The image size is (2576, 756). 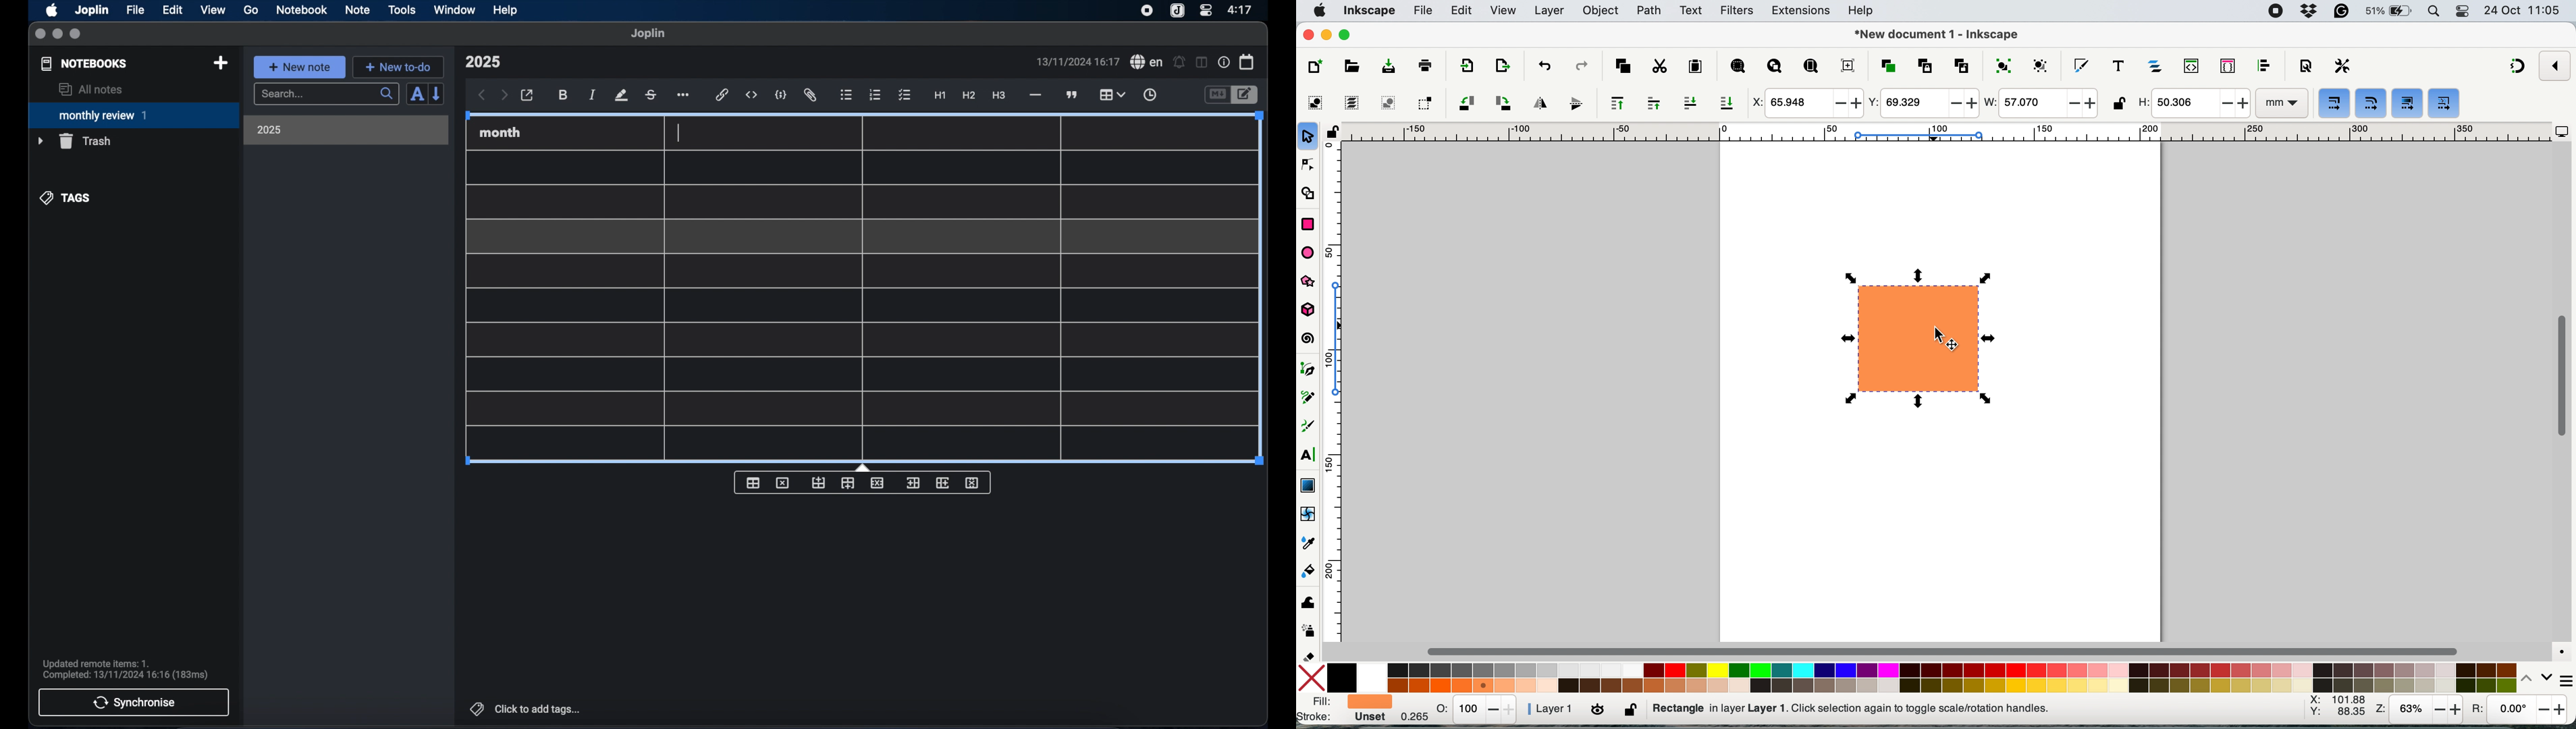 What do you see at coordinates (621, 95) in the screenshot?
I see `highlight` at bounding box center [621, 95].